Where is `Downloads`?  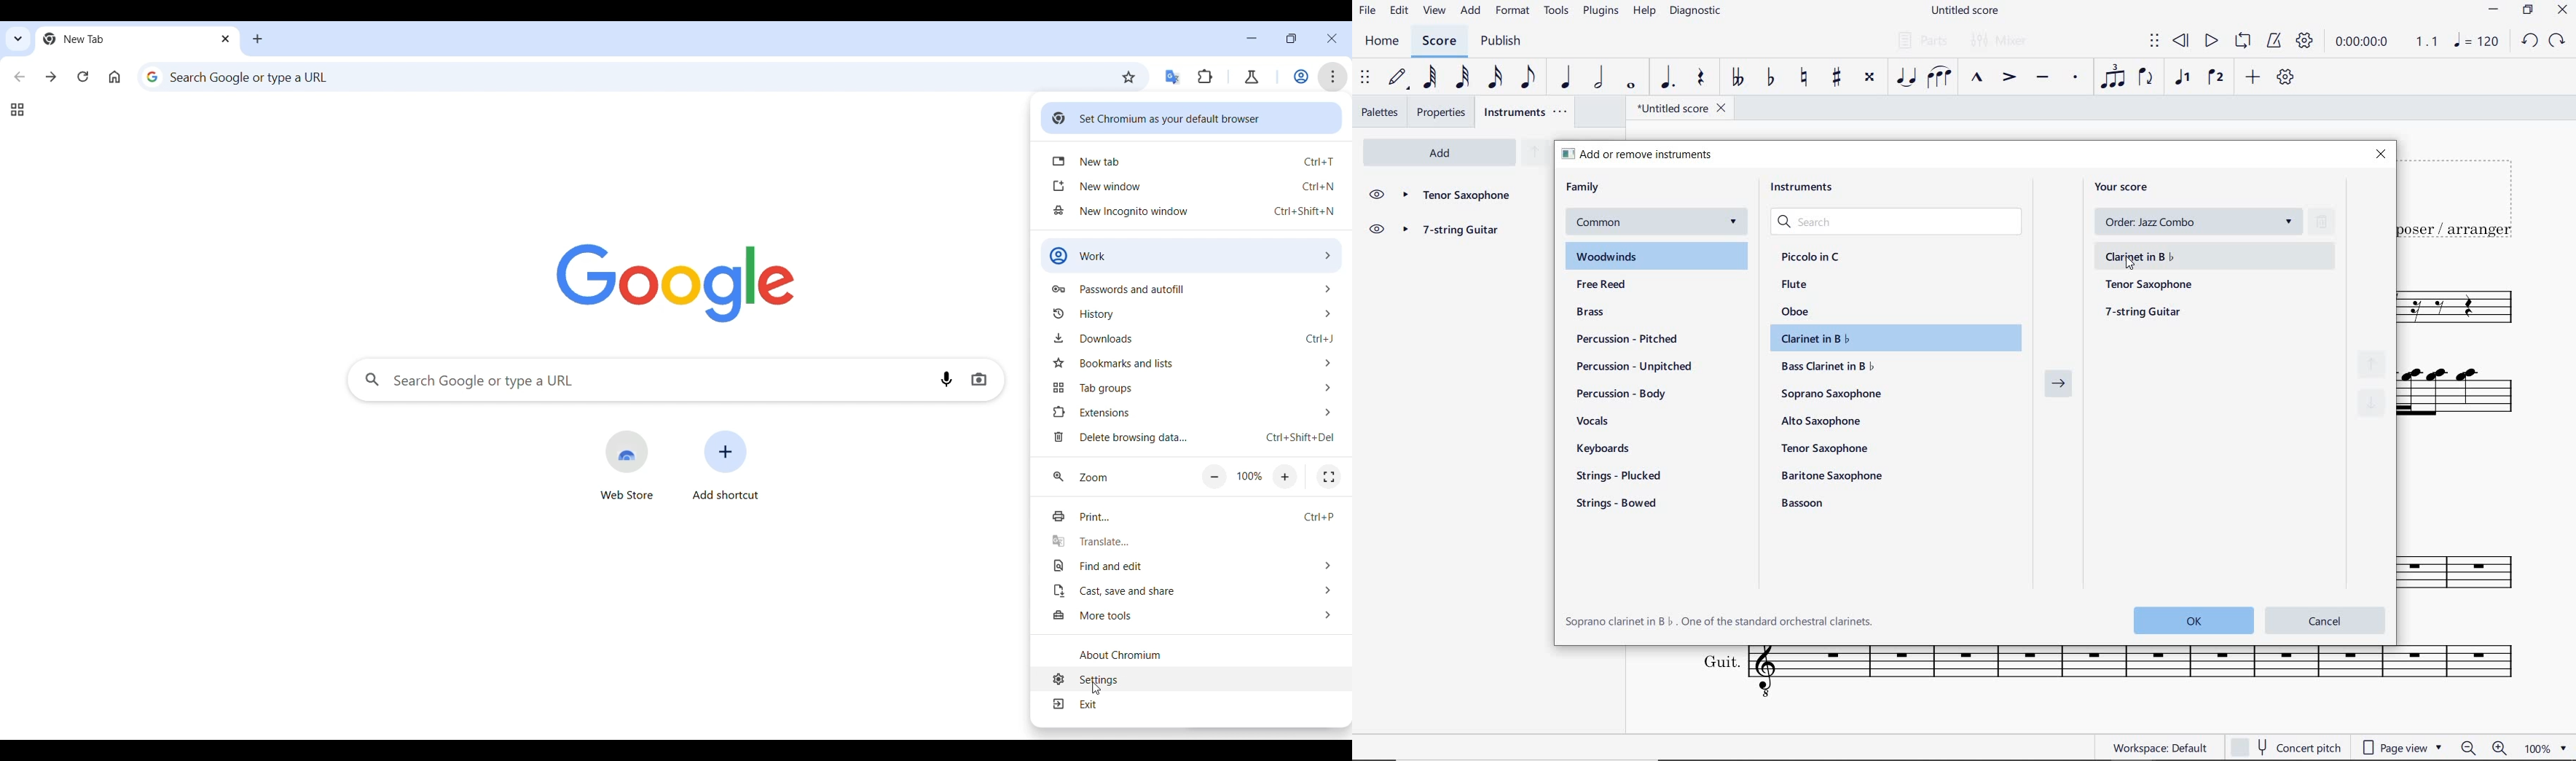 Downloads is located at coordinates (1192, 338).